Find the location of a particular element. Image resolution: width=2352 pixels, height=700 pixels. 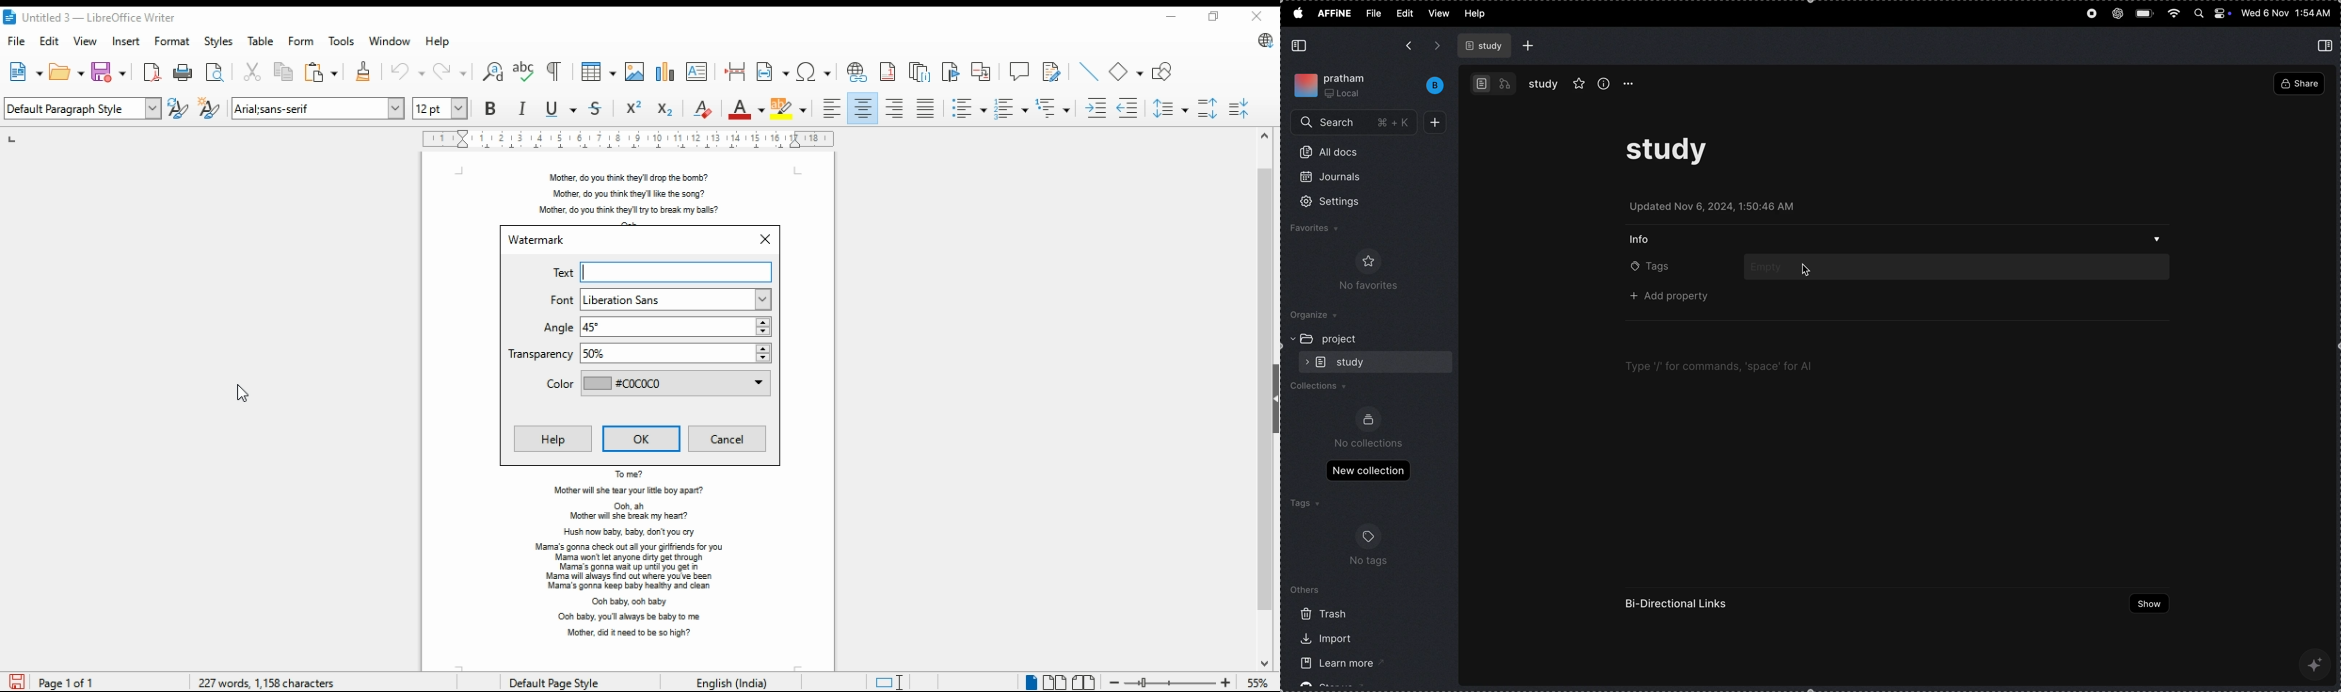

ok is located at coordinates (638, 438).